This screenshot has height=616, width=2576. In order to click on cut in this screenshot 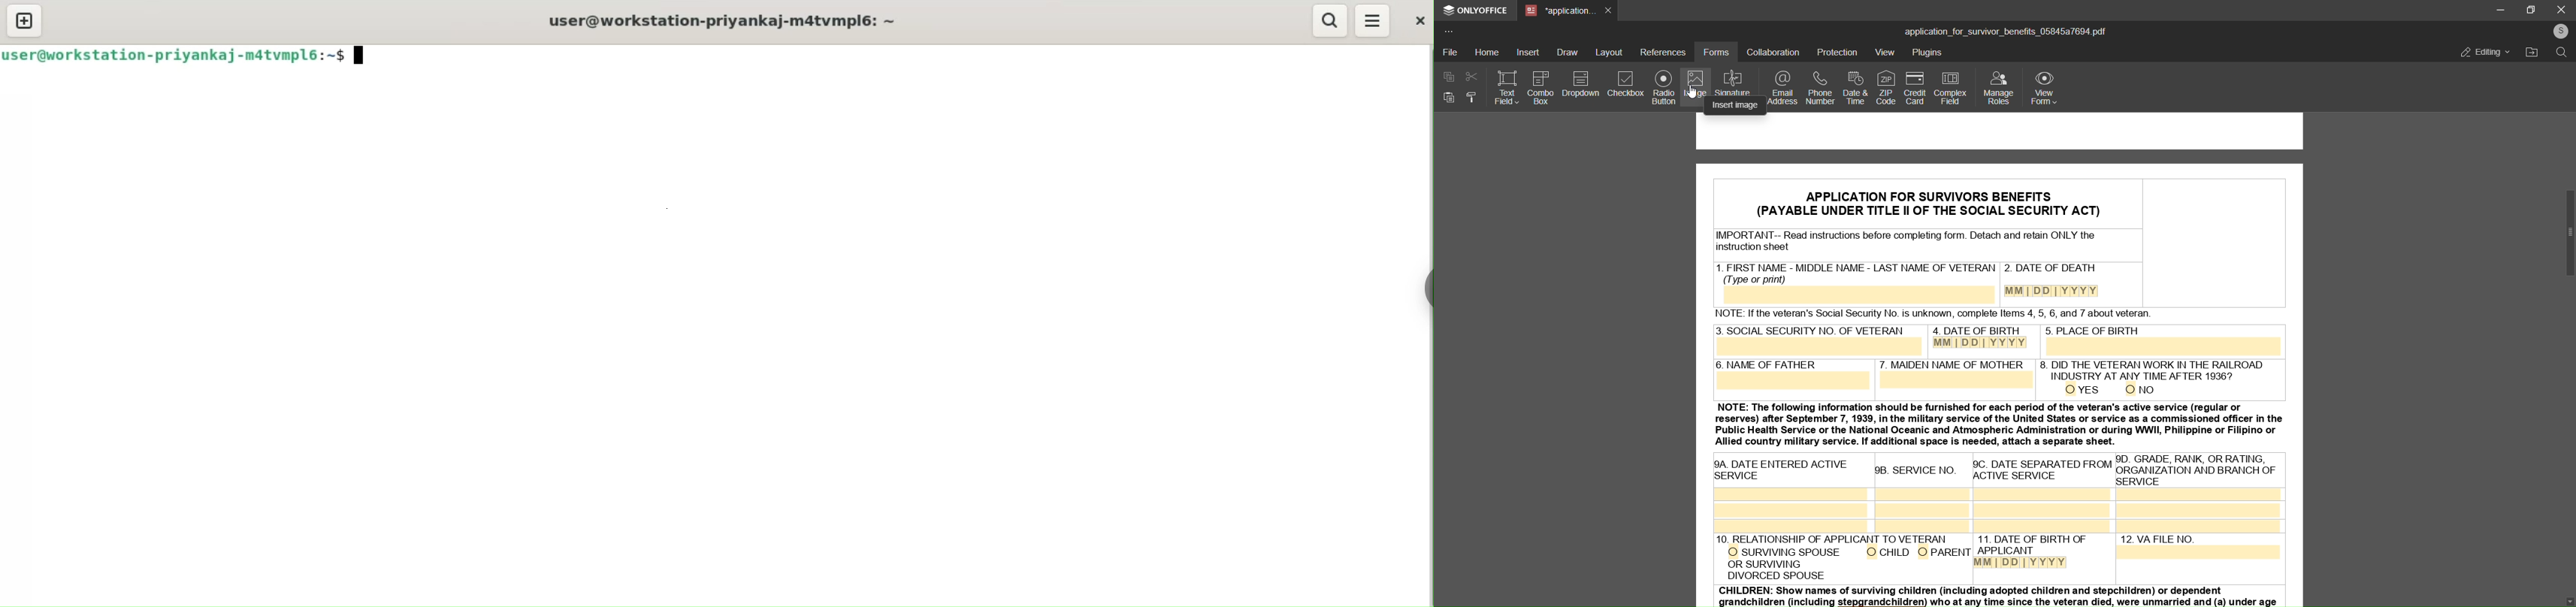, I will do `click(1469, 76)`.